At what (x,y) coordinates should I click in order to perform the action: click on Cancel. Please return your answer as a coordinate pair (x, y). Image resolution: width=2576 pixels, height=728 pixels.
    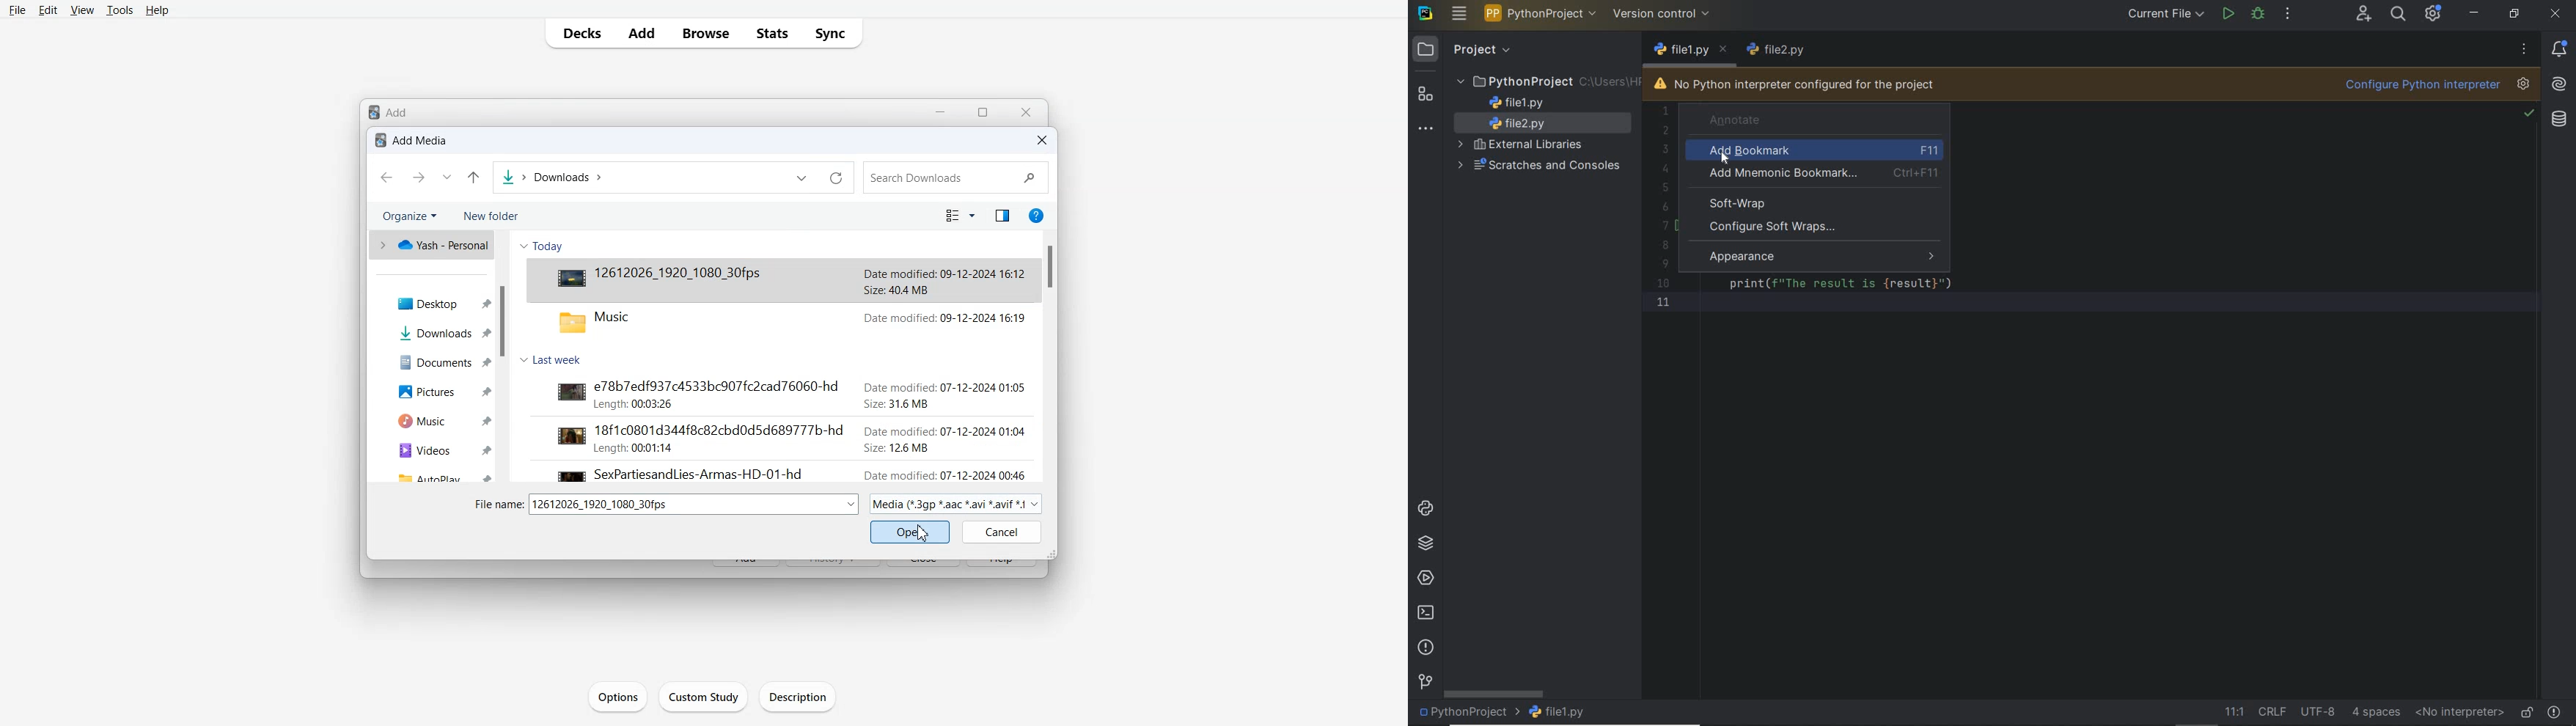
    Looking at the image, I should click on (1002, 532).